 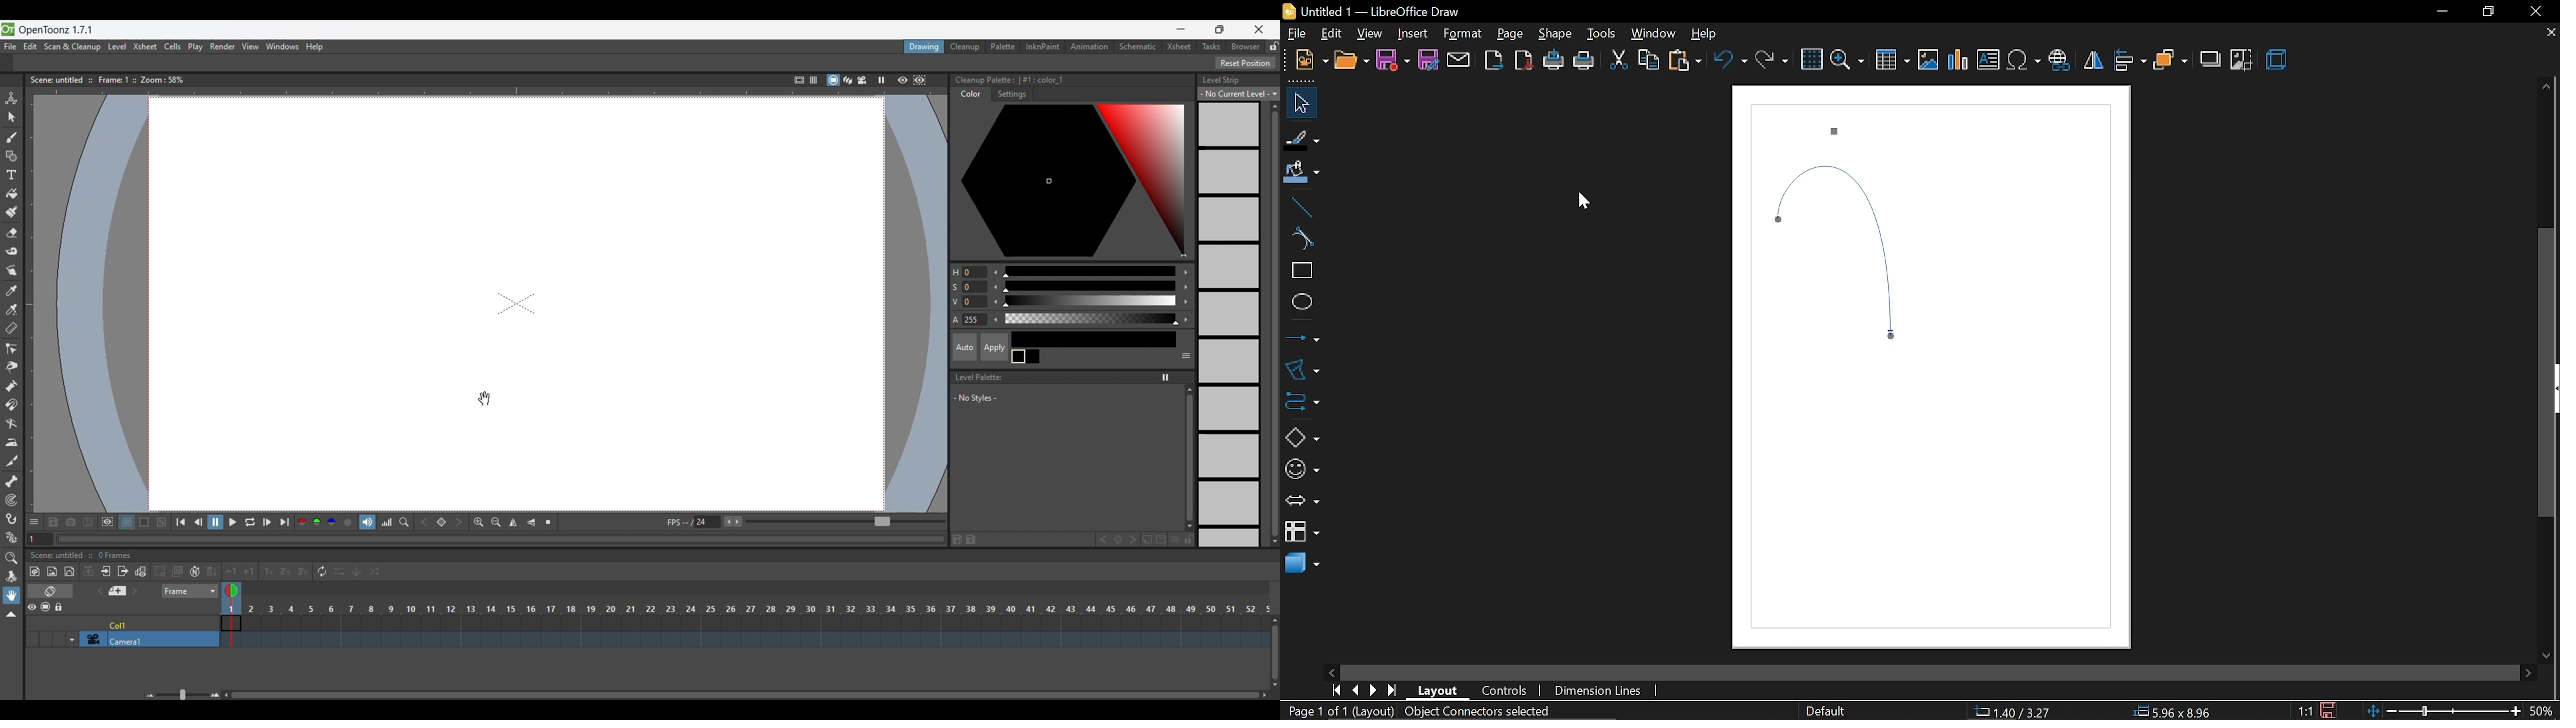 I want to click on align, so click(x=2130, y=62).